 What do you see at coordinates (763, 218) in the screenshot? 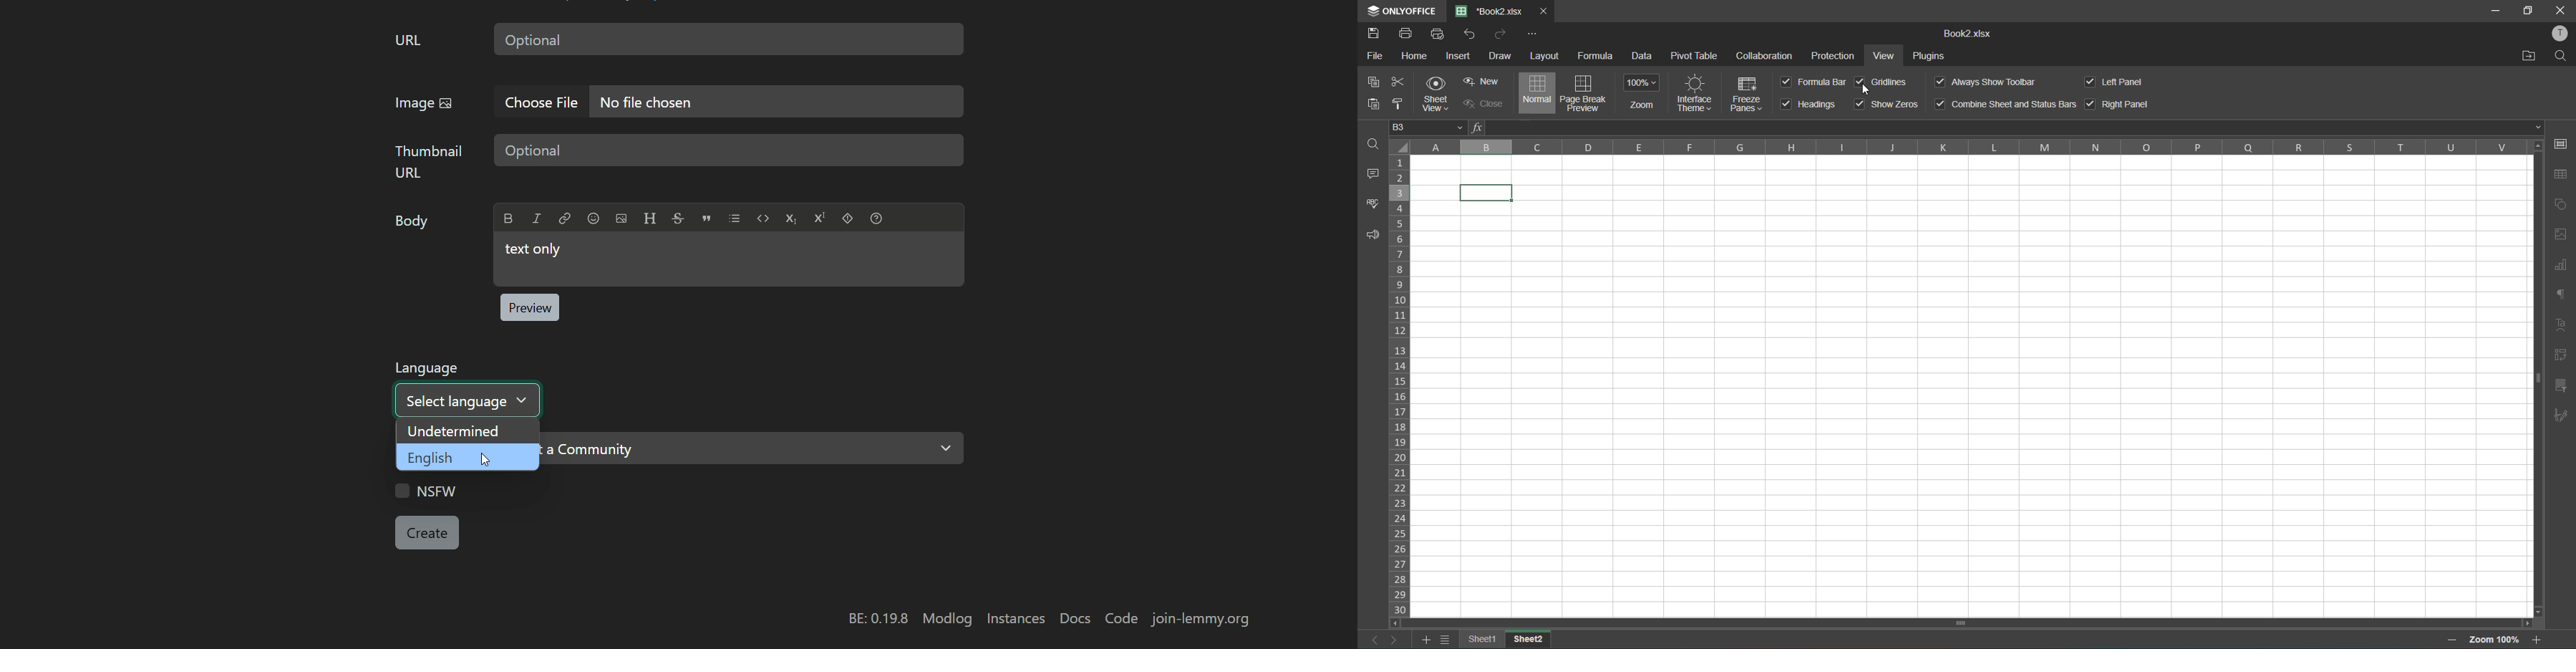
I see `Code` at bounding box center [763, 218].